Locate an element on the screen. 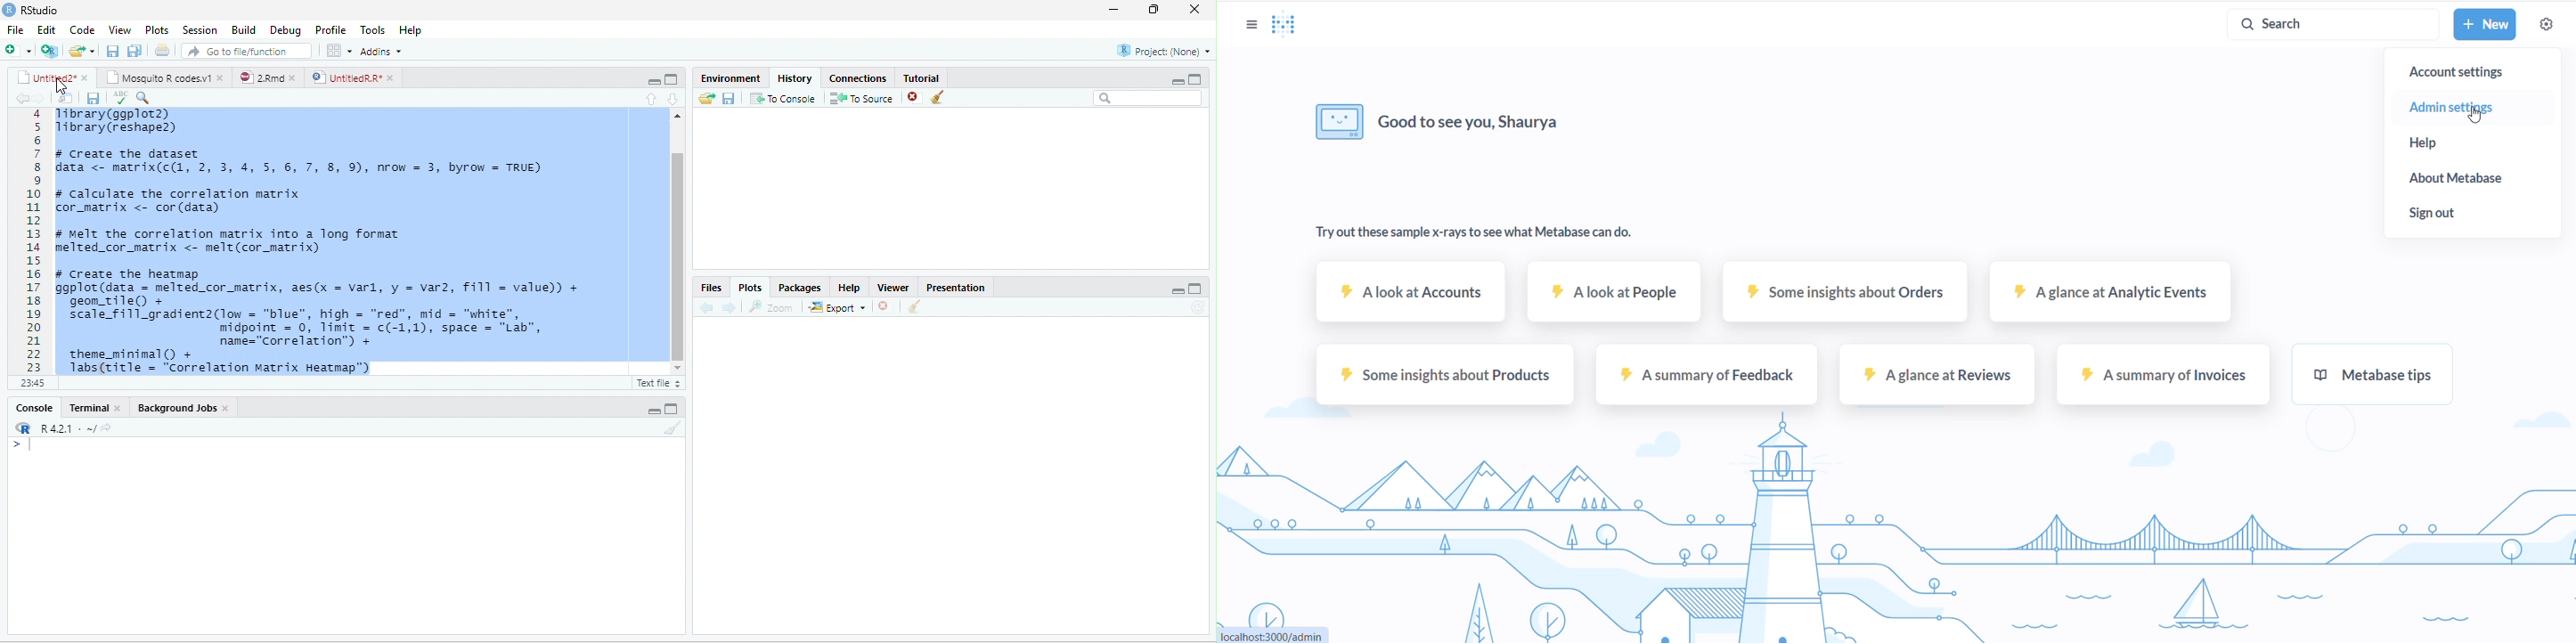 Image resolution: width=2576 pixels, height=644 pixels. account settings is located at coordinates (2477, 71).